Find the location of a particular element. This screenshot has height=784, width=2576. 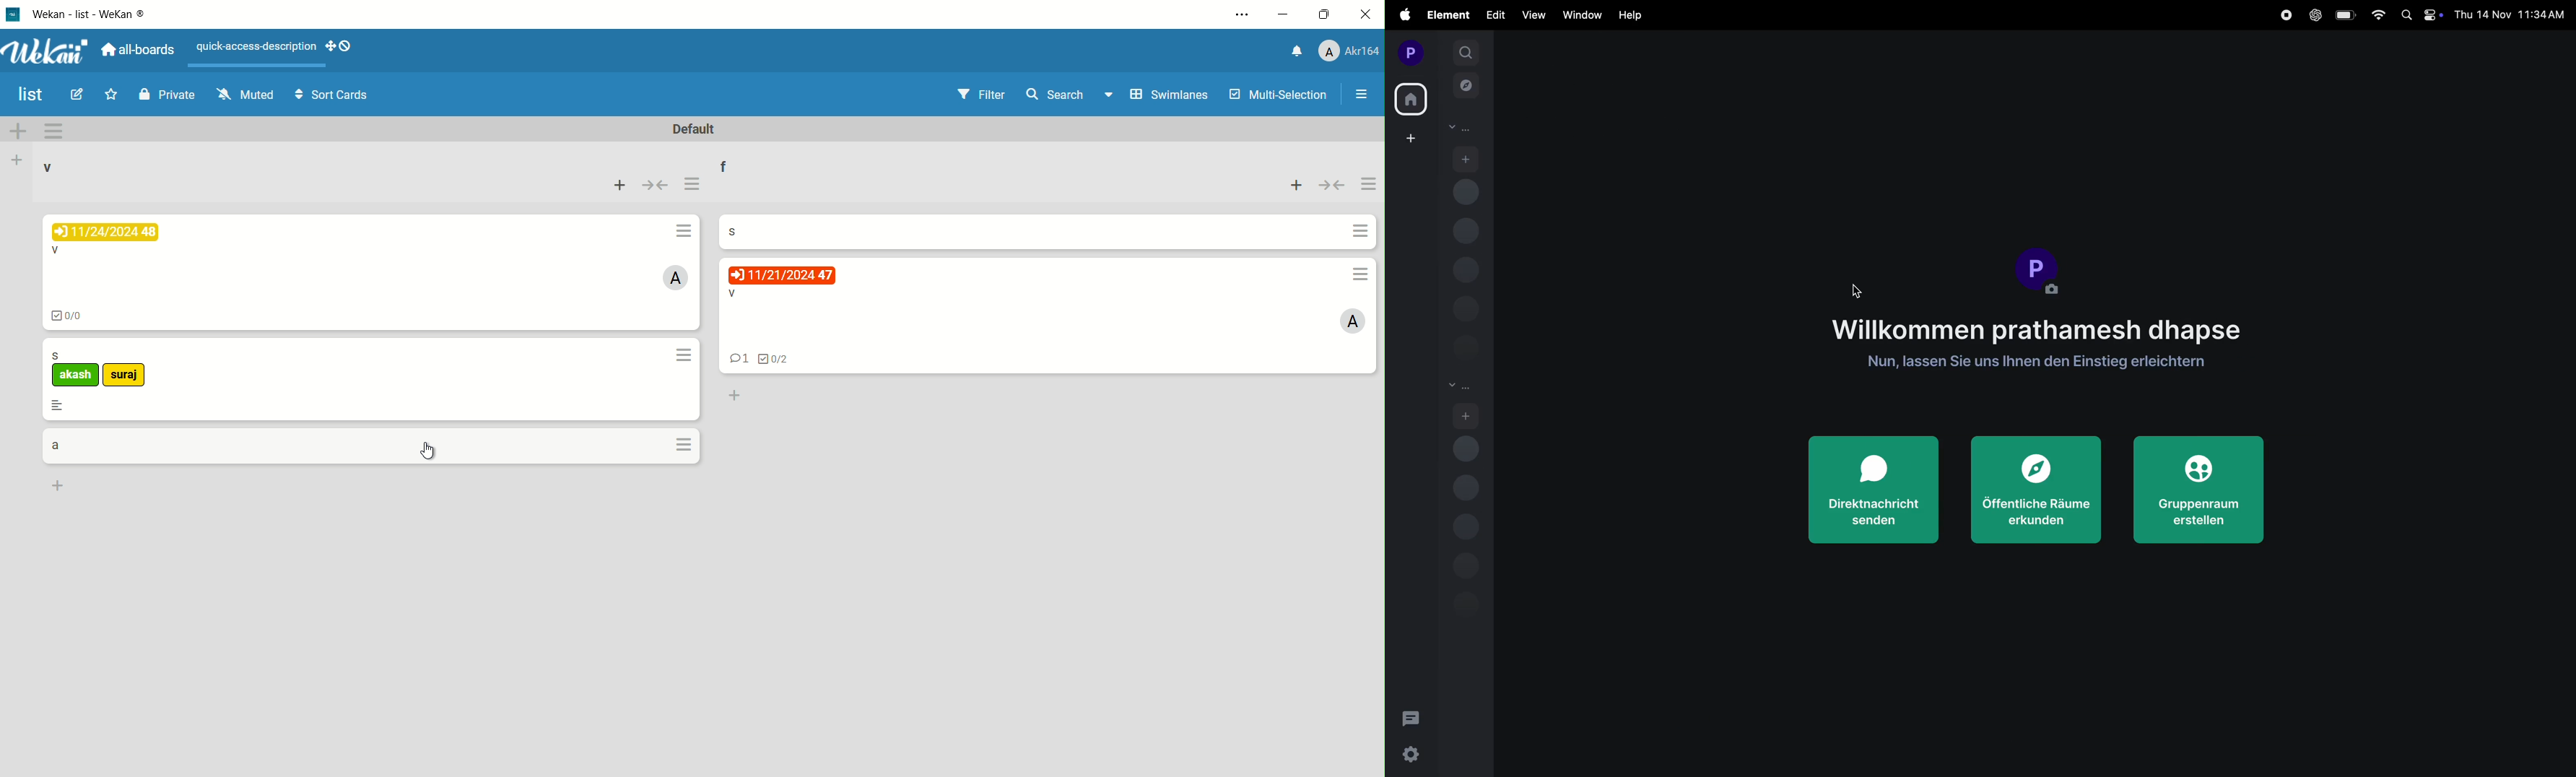

people is located at coordinates (1460, 128).